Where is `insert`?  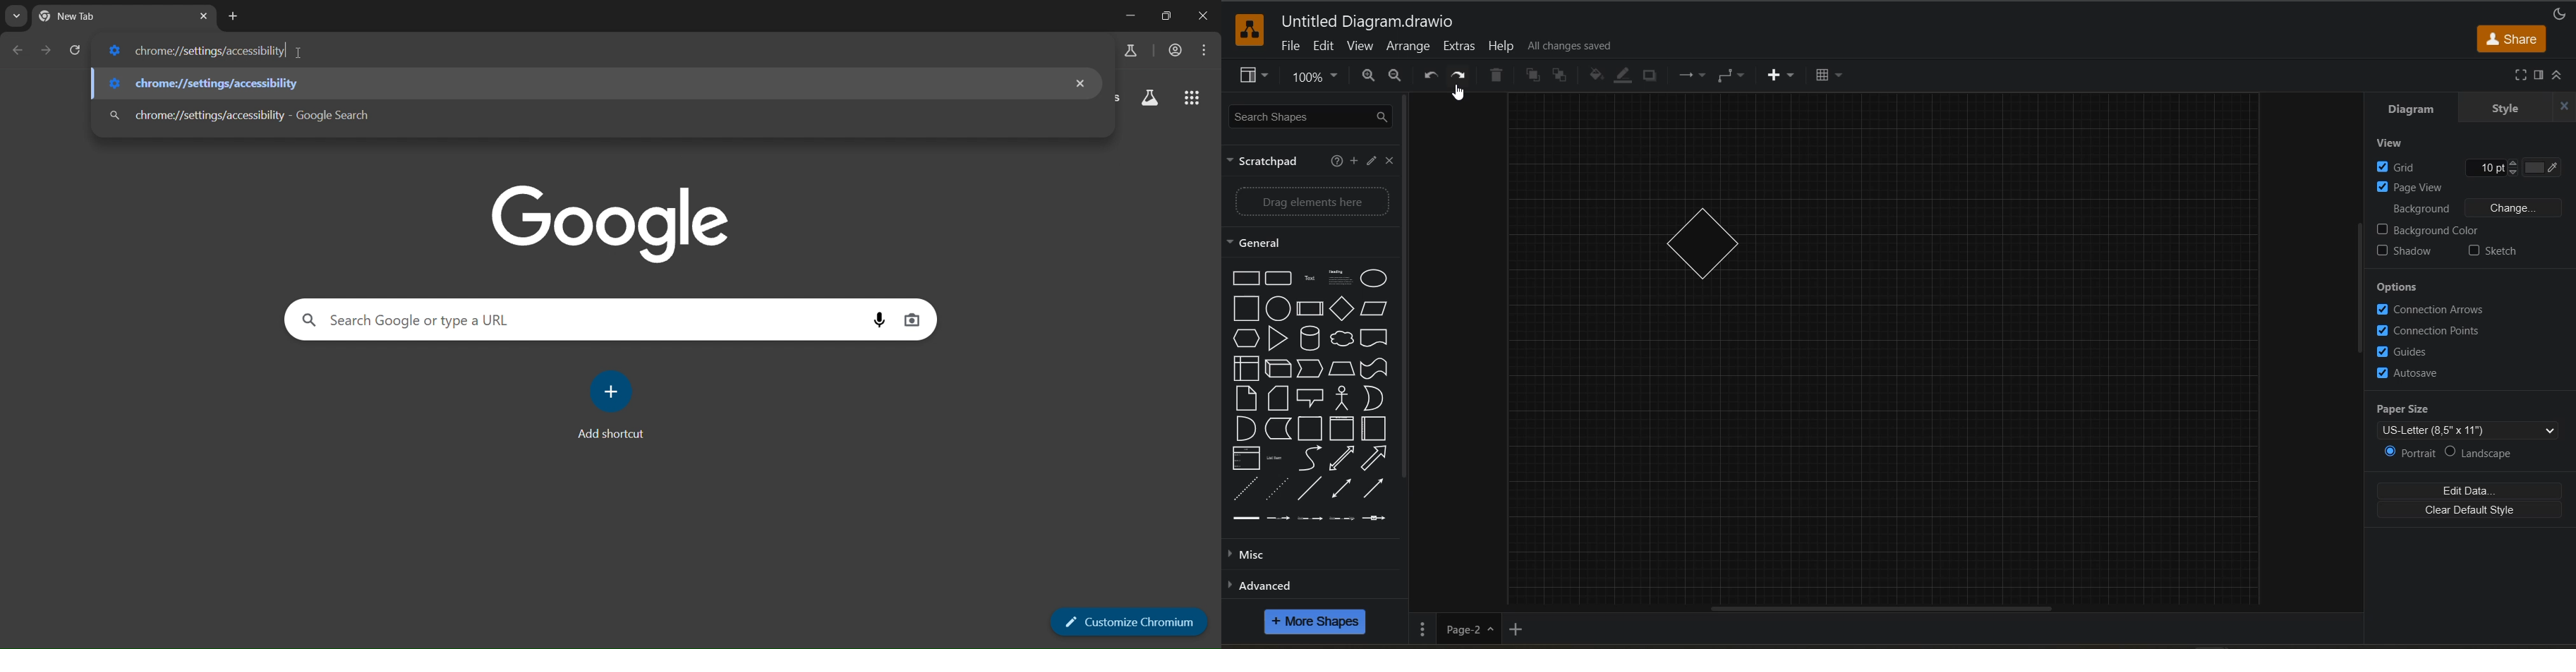 insert is located at coordinates (1784, 76).